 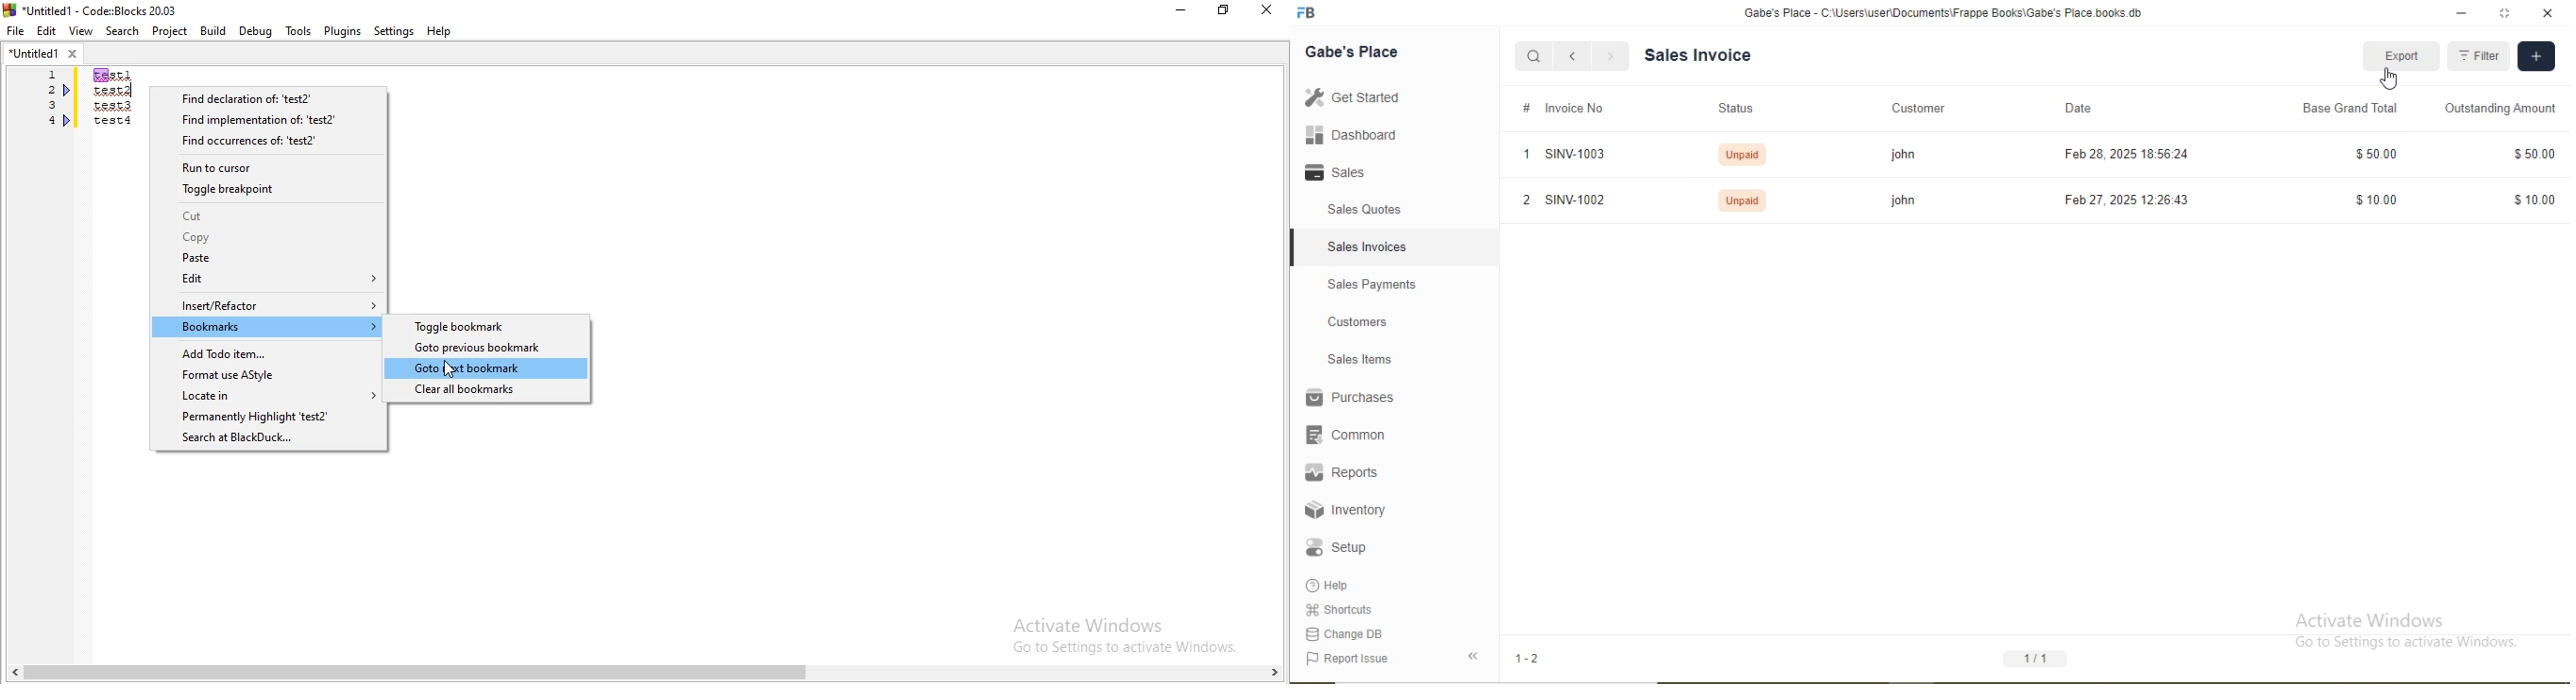 I want to click on Copy, so click(x=270, y=238).